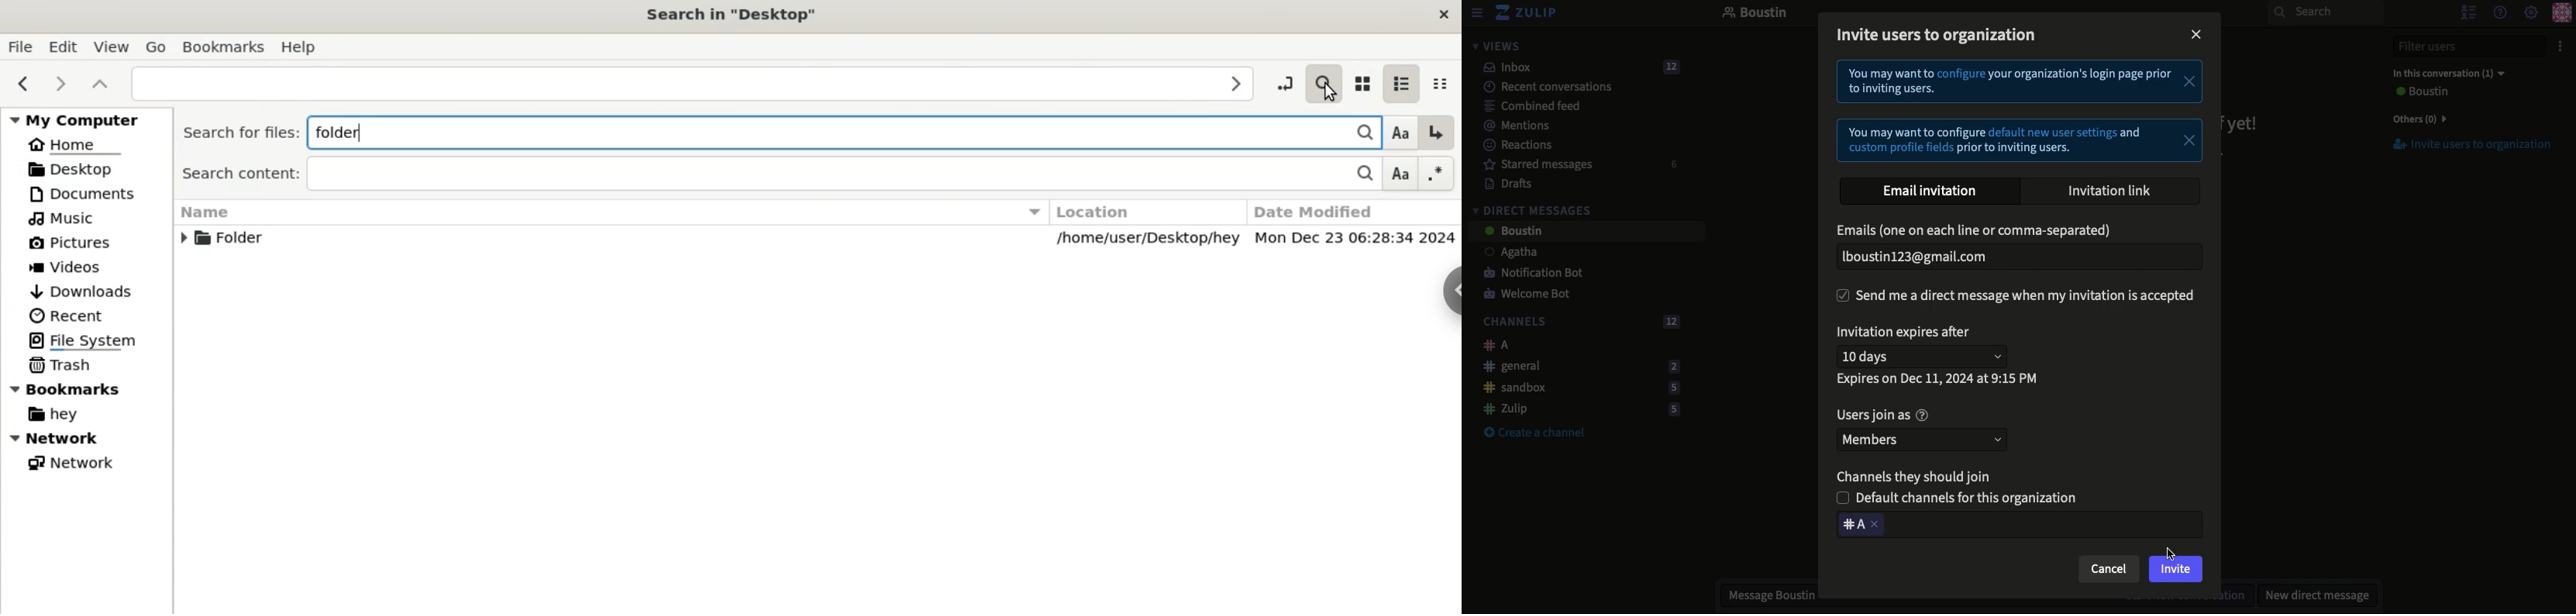  I want to click on Inbox, so click(1575, 67).